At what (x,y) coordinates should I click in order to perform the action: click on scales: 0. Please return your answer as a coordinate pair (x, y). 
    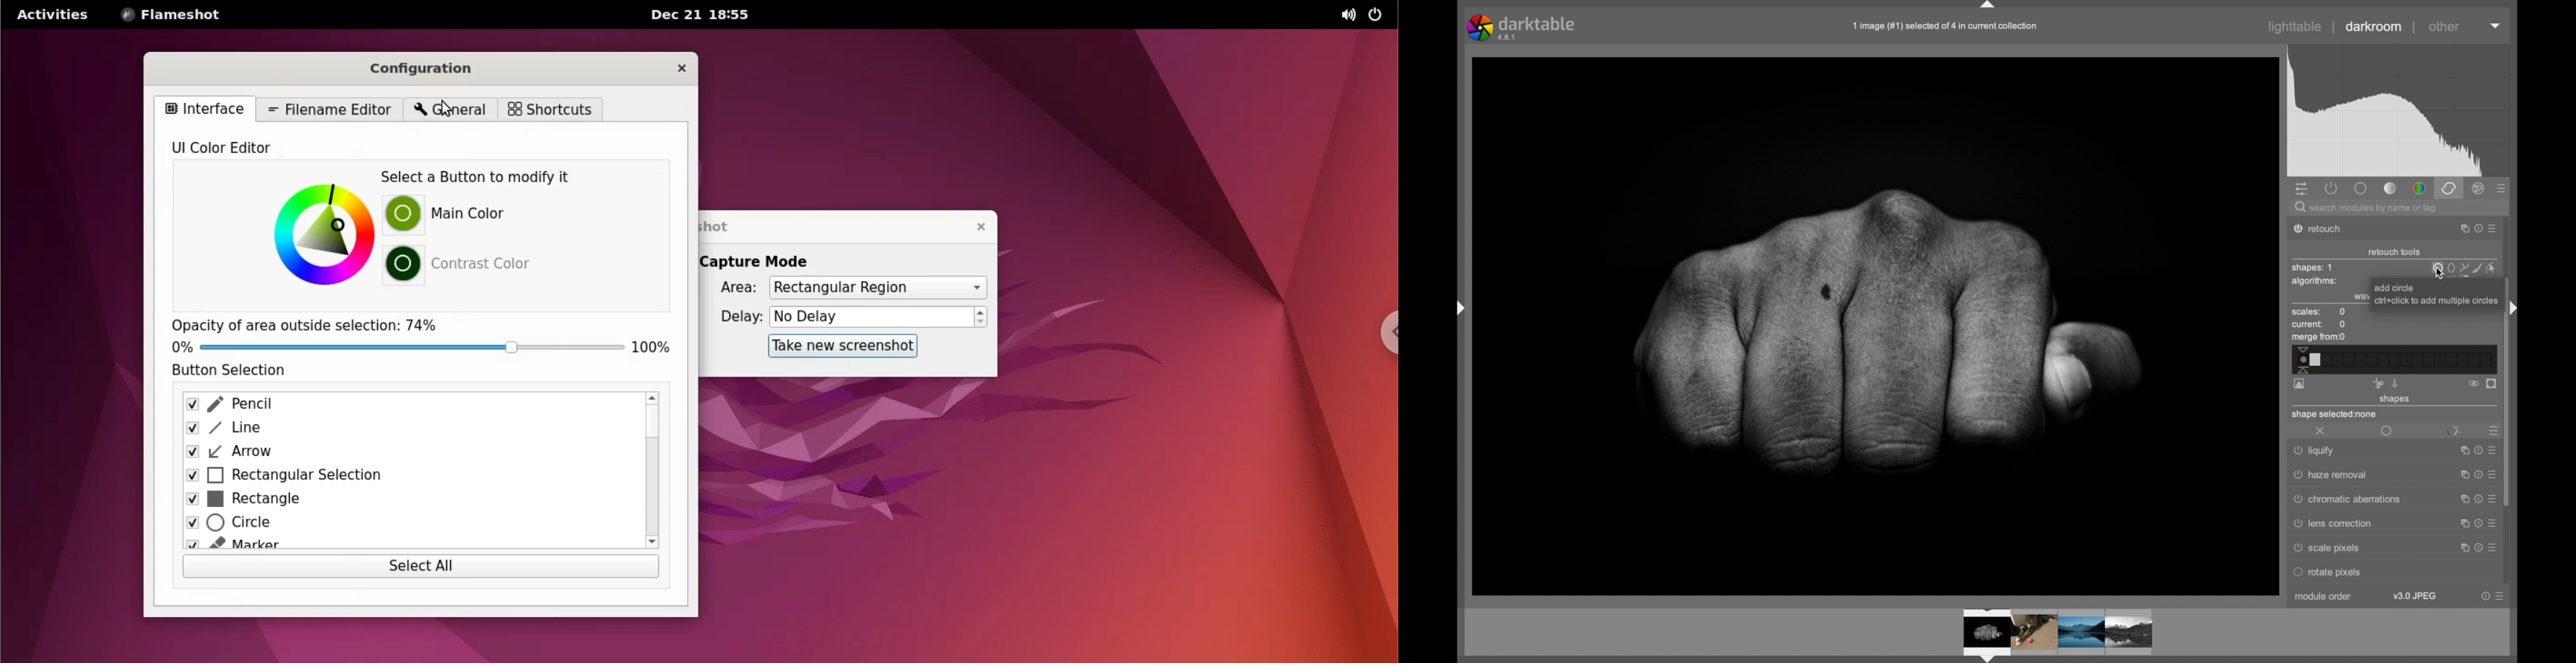
    Looking at the image, I should click on (2319, 312).